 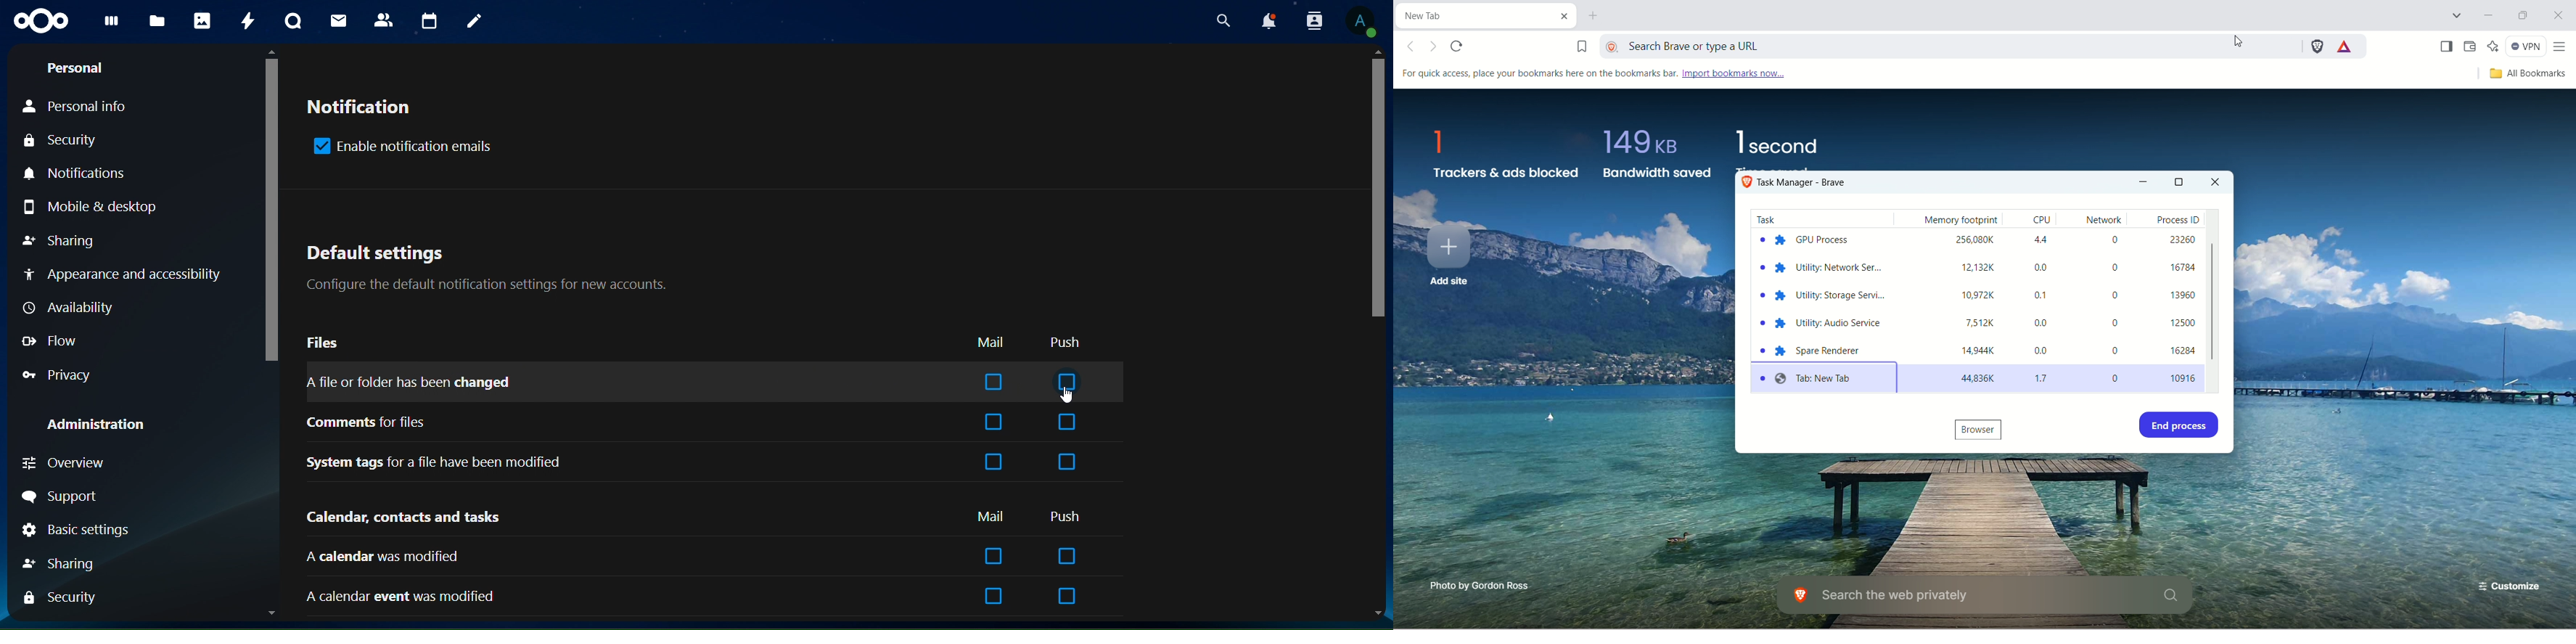 I want to click on add site, so click(x=1447, y=259).